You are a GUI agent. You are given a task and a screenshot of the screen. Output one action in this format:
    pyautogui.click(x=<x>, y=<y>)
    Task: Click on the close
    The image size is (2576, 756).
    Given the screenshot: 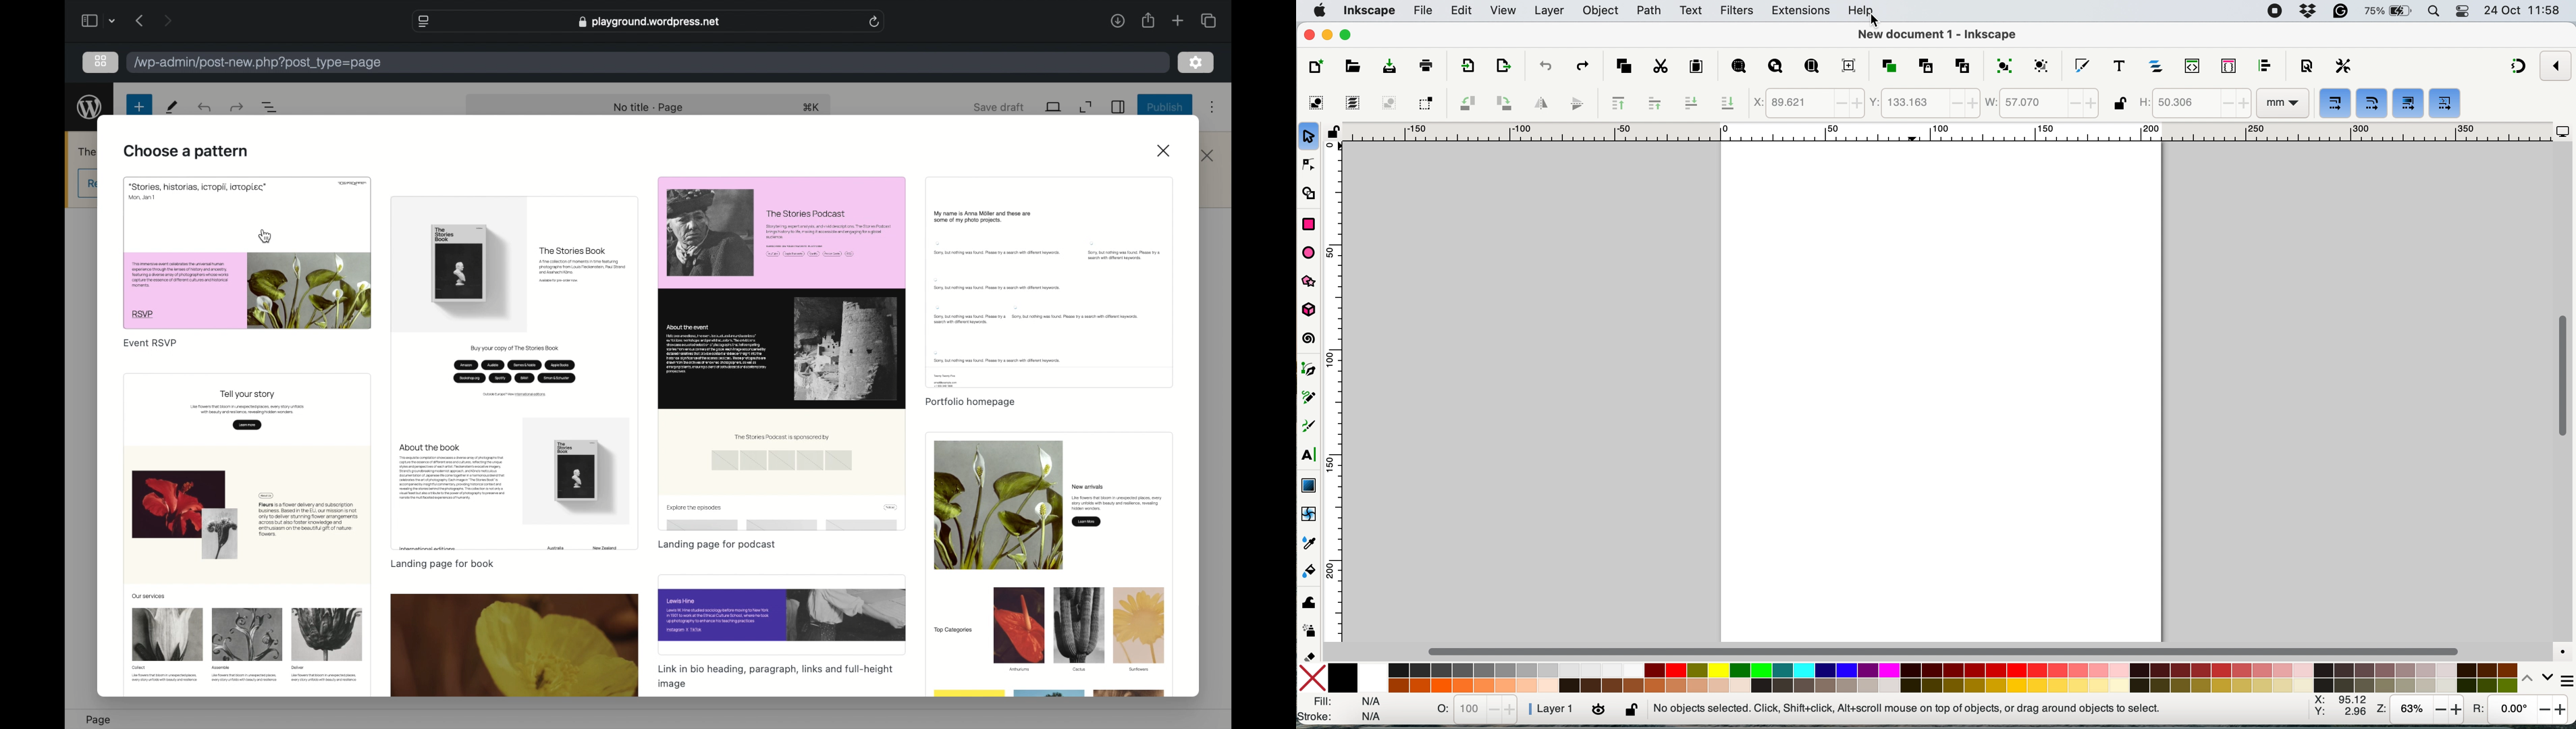 What is the action you would take?
    pyautogui.click(x=1208, y=155)
    